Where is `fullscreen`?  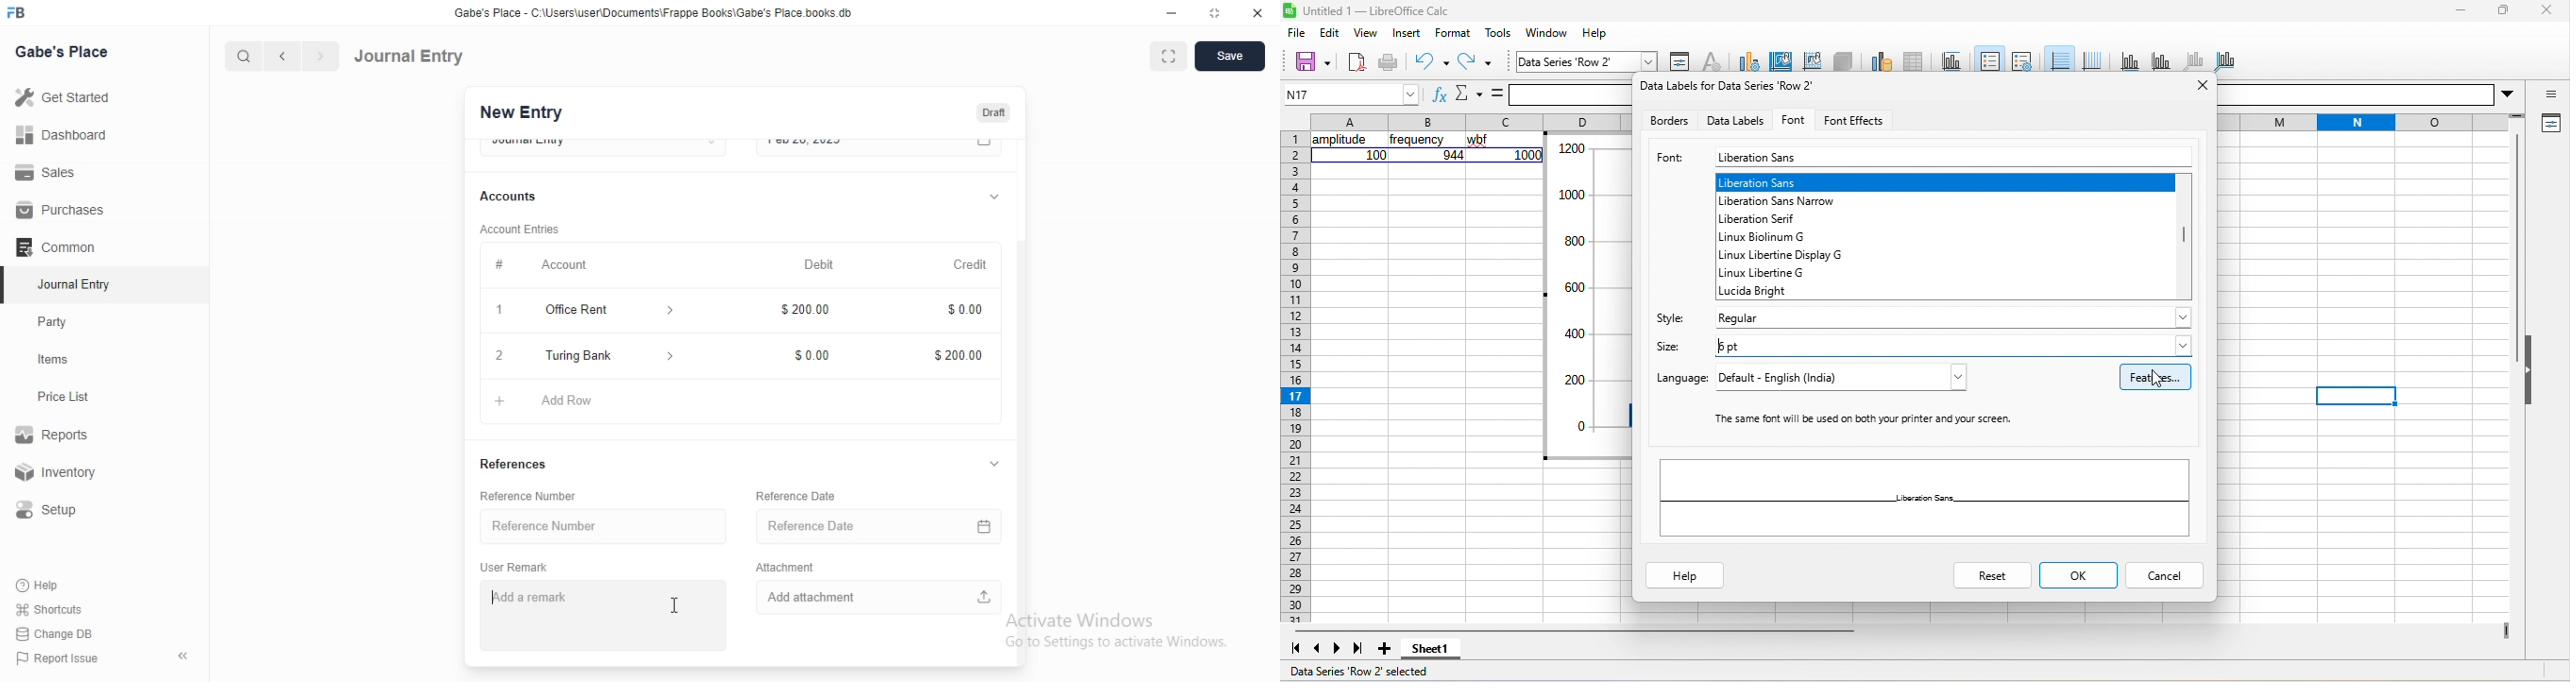
fullscreen is located at coordinates (1166, 57).